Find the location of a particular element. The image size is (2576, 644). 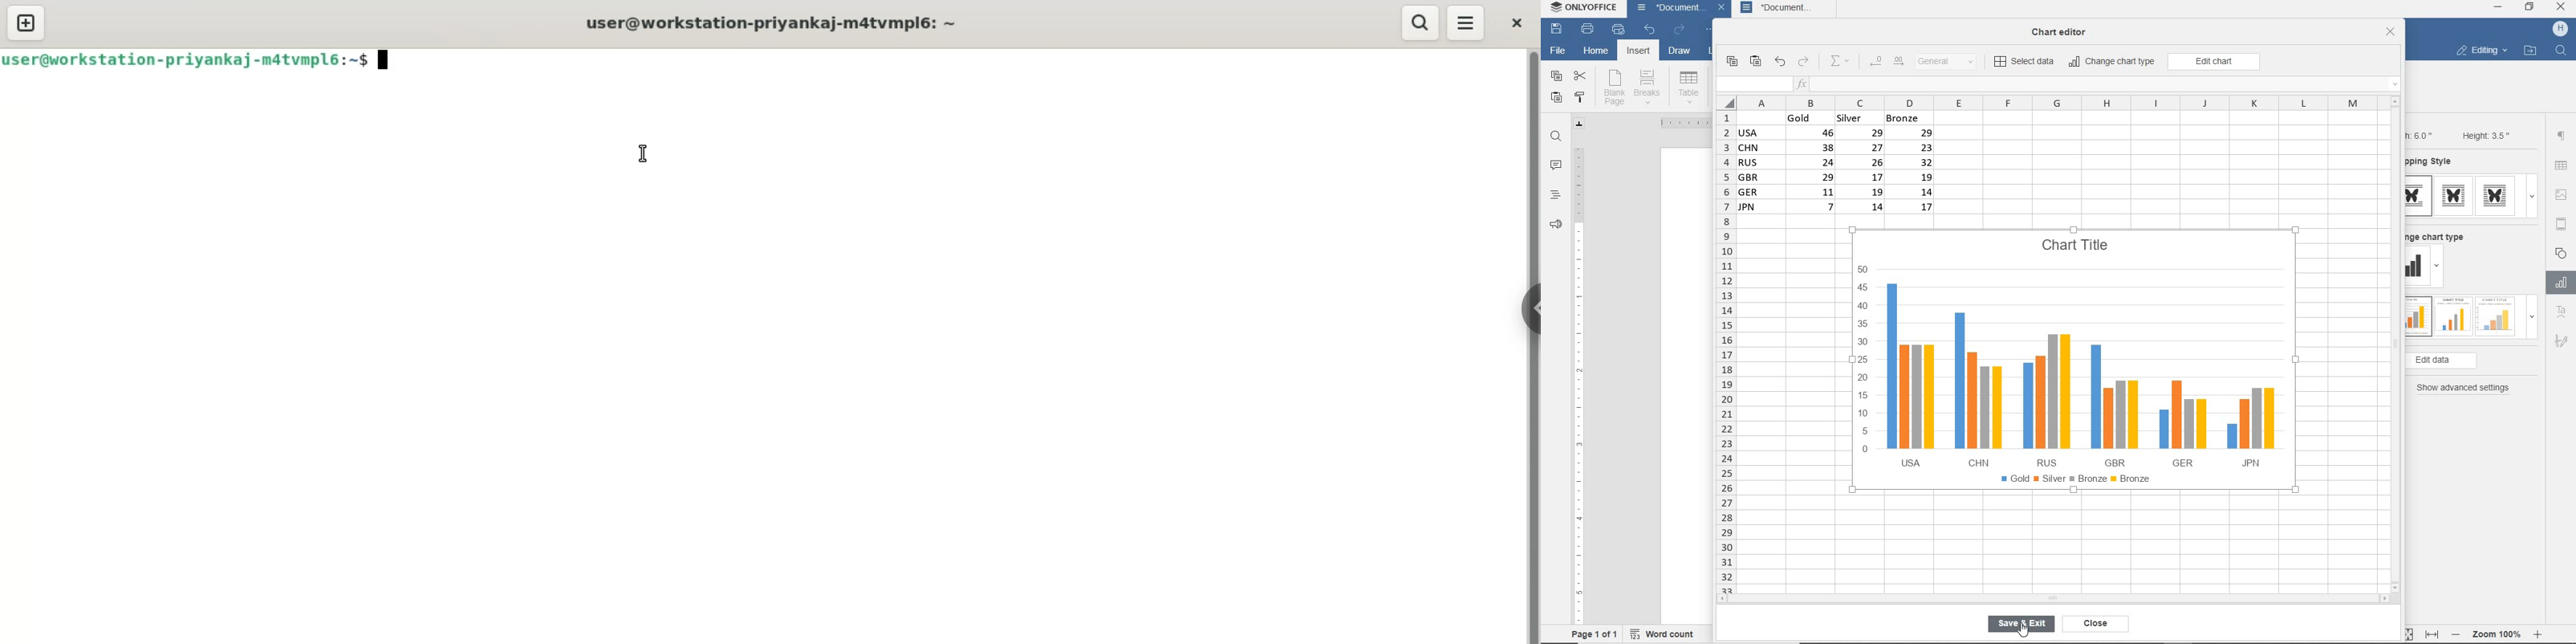

file is located at coordinates (1557, 49).